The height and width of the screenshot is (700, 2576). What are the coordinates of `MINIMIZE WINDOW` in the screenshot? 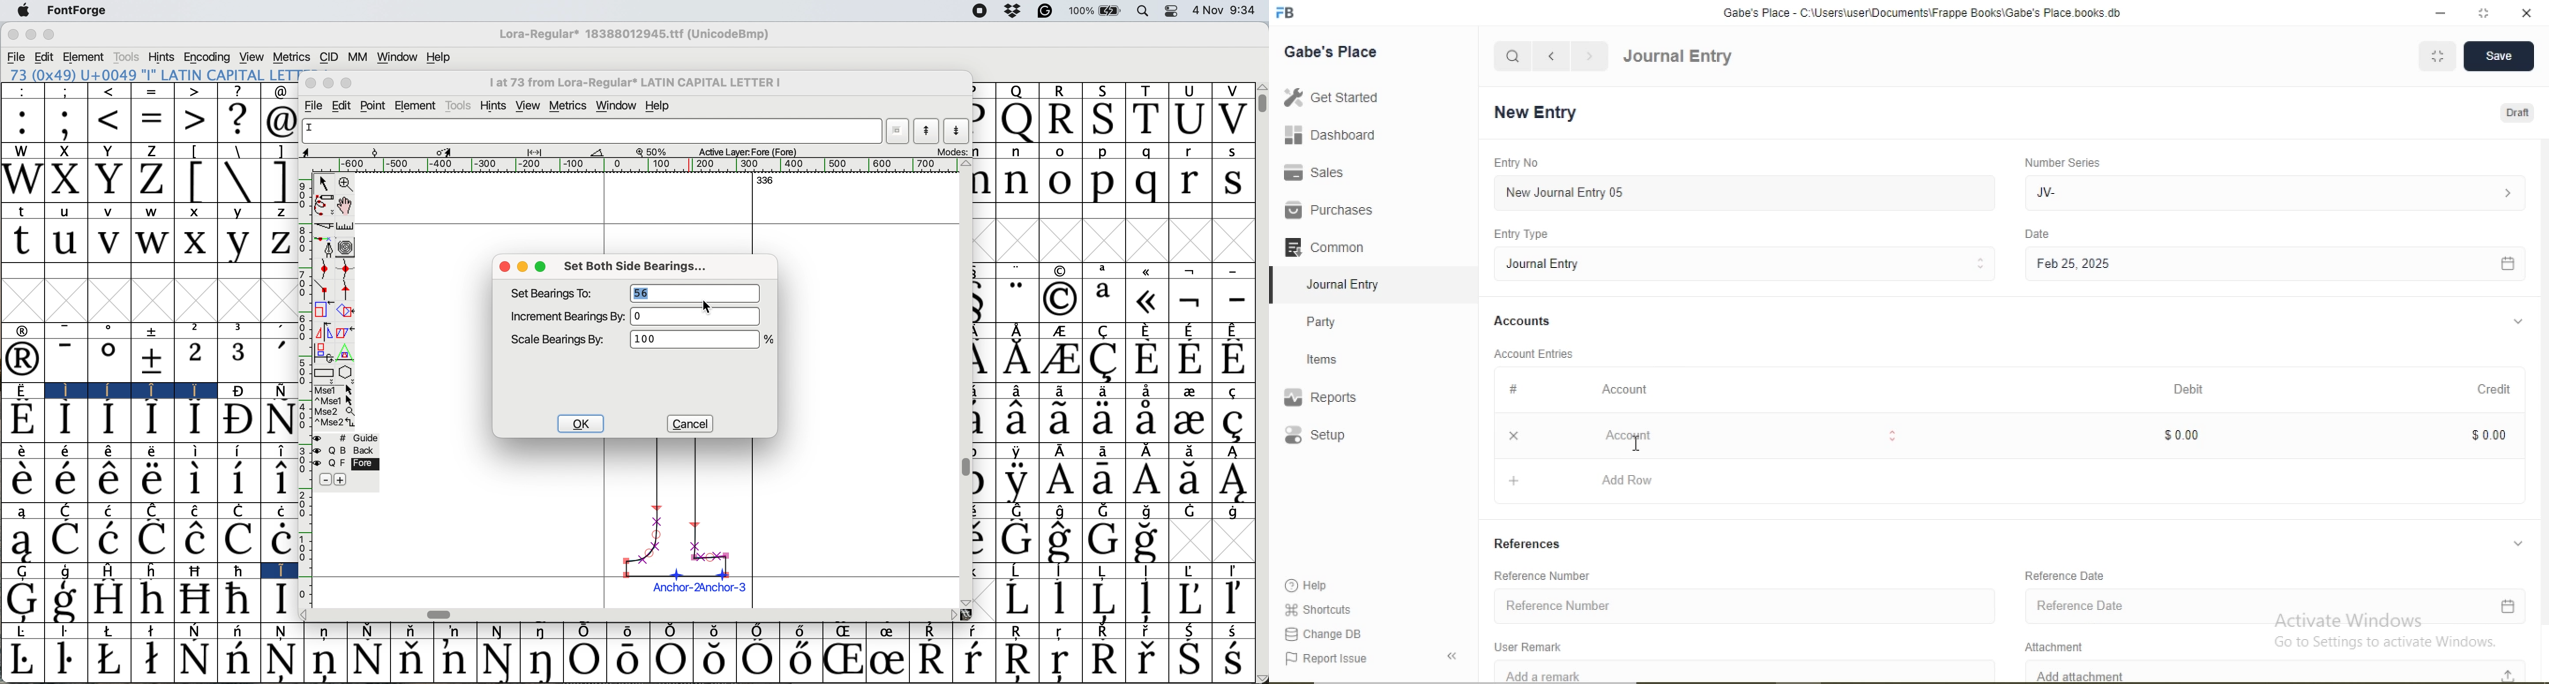 It's located at (2435, 56).